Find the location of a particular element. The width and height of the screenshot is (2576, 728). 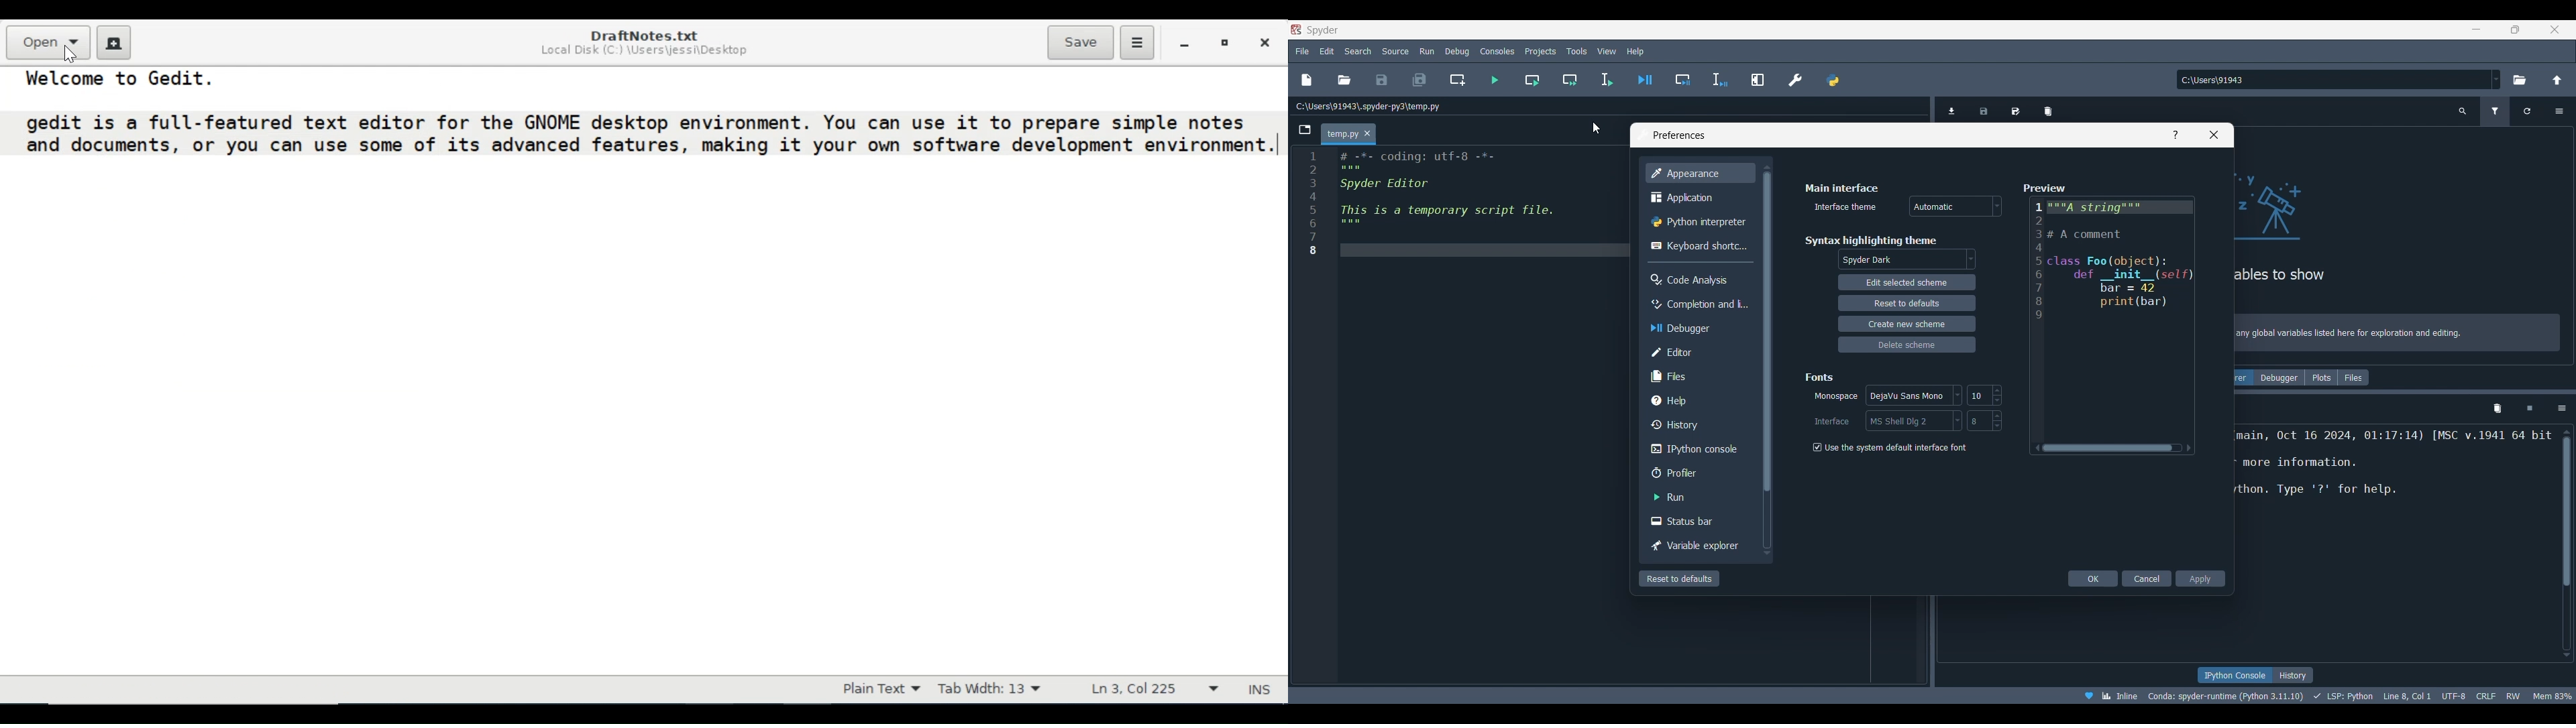

preview is located at coordinates (2112, 314).